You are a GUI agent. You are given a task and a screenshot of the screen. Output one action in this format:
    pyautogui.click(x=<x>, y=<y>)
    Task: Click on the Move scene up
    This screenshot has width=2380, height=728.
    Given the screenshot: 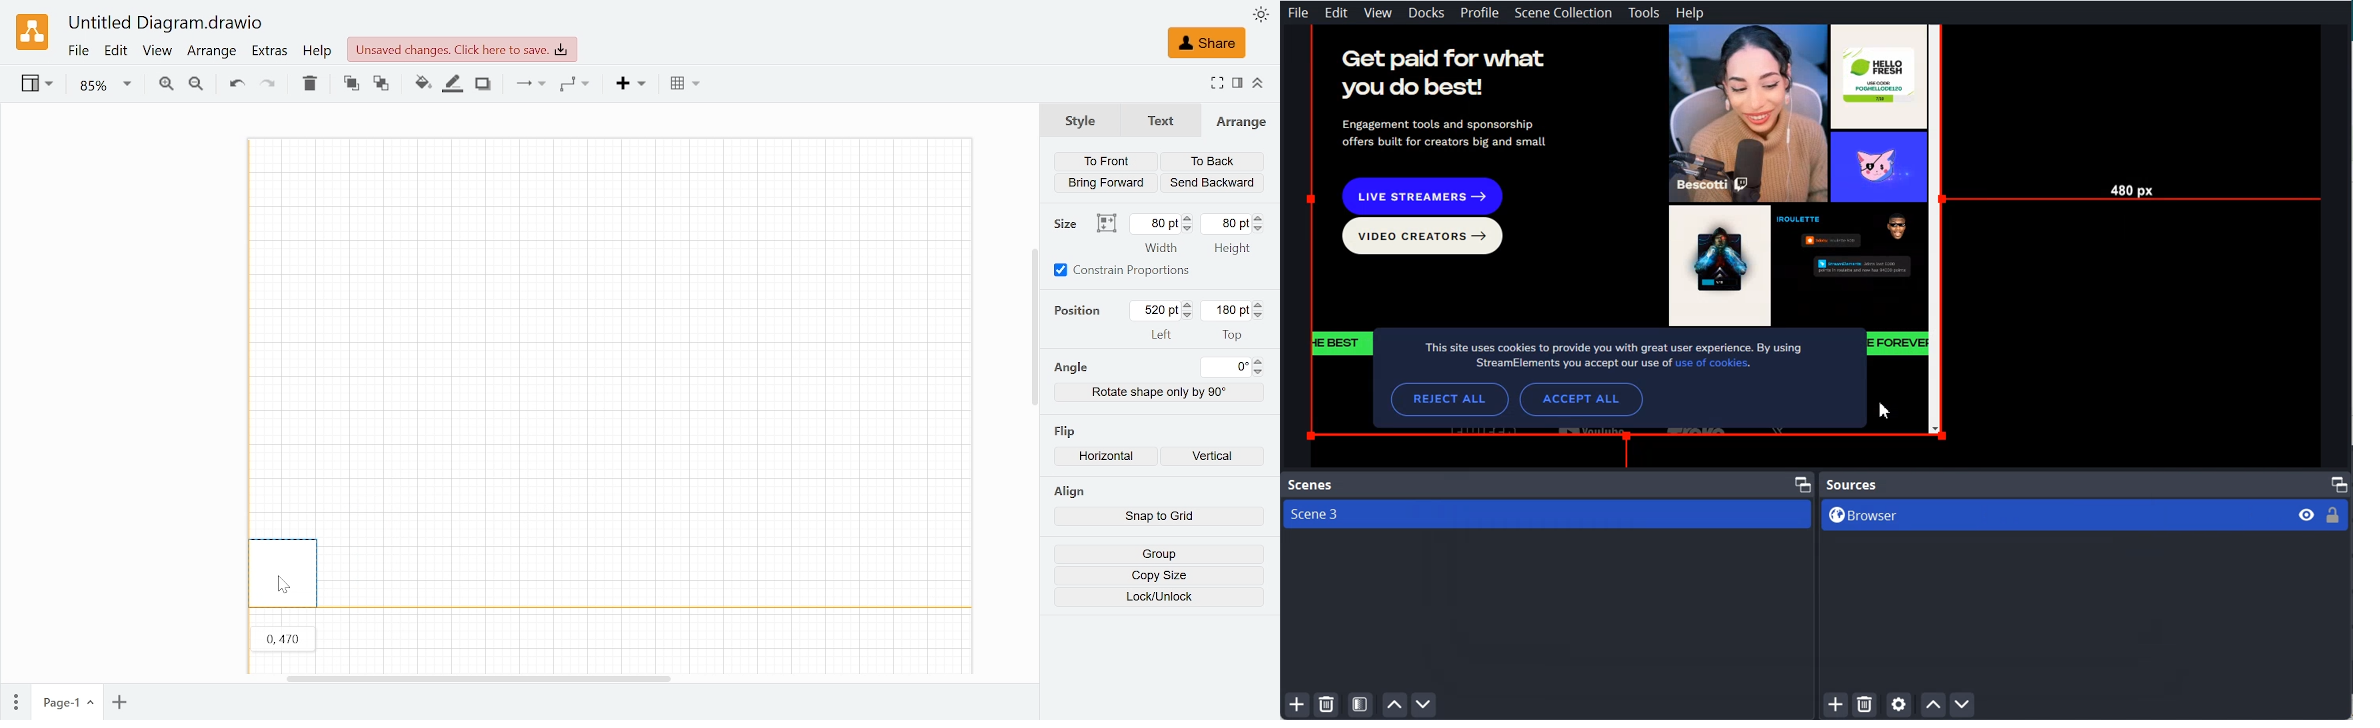 What is the action you would take?
    pyautogui.click(x=1394, y=705)
    